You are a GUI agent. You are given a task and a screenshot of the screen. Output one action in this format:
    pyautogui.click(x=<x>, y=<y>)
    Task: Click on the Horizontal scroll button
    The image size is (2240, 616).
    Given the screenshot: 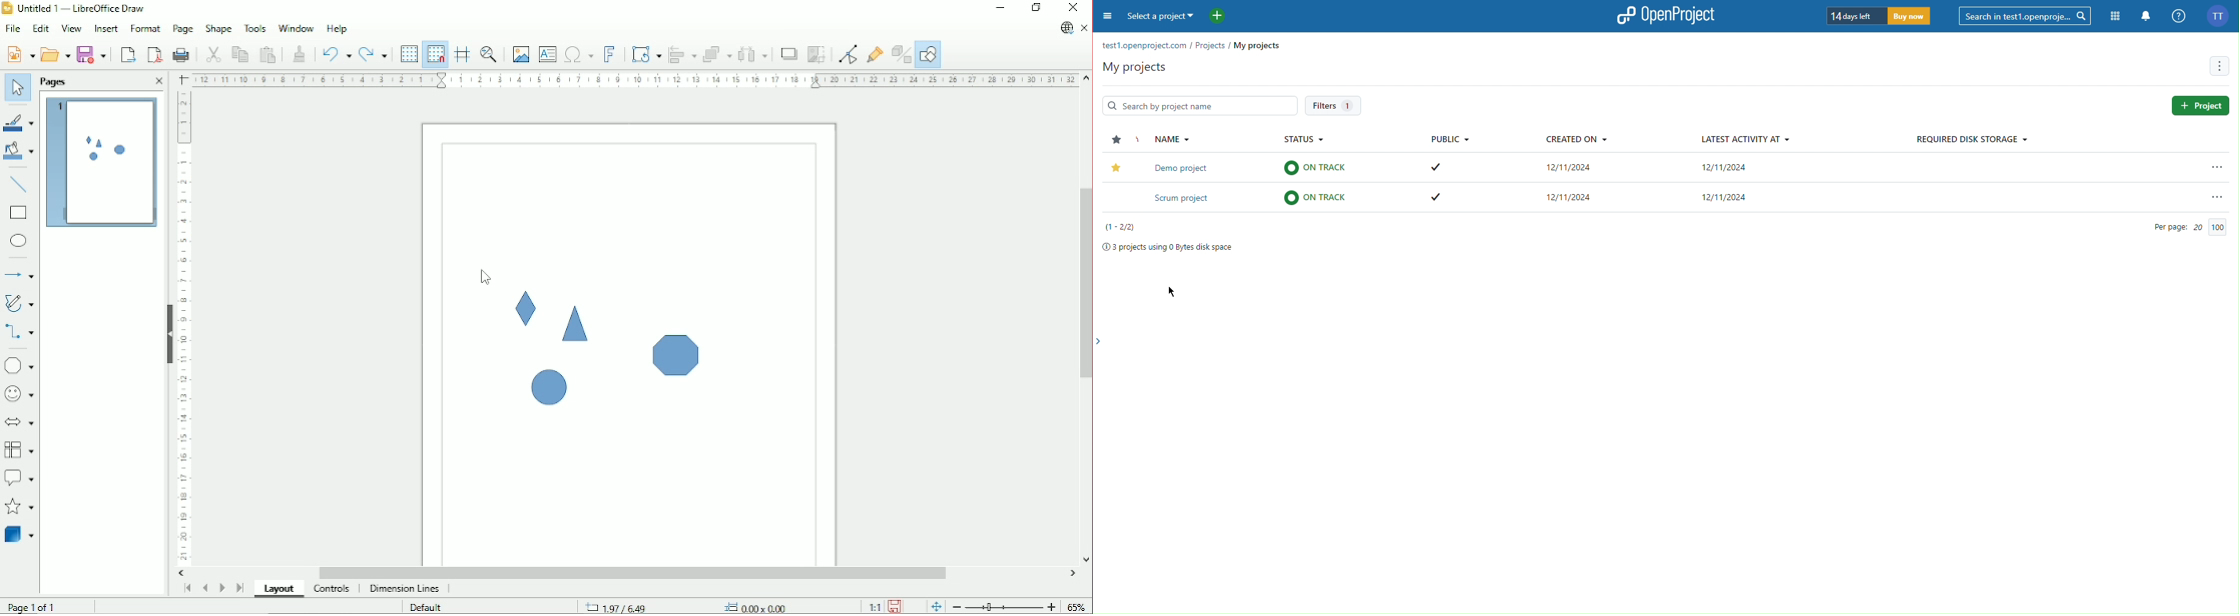 What is the action you would take?
    pyautogui.click(x=183, y=572)
    